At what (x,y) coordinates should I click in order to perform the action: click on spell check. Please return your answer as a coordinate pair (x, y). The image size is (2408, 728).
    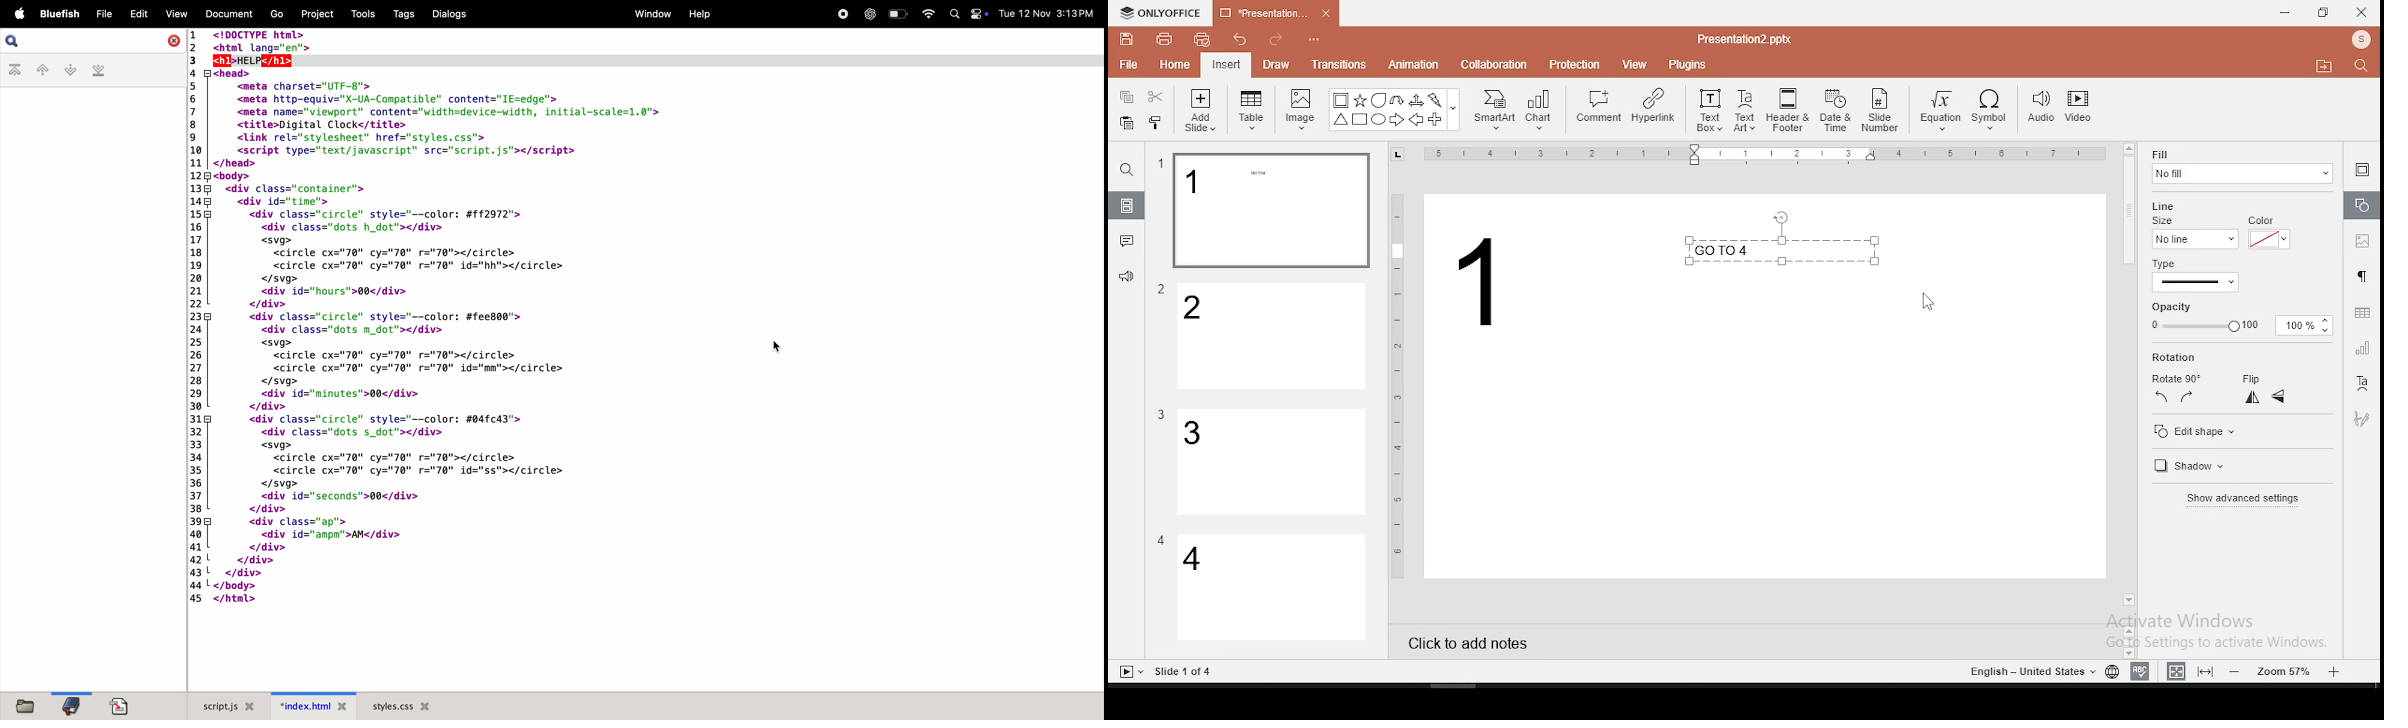
    Looking at the image, I should click on (2140, 671).